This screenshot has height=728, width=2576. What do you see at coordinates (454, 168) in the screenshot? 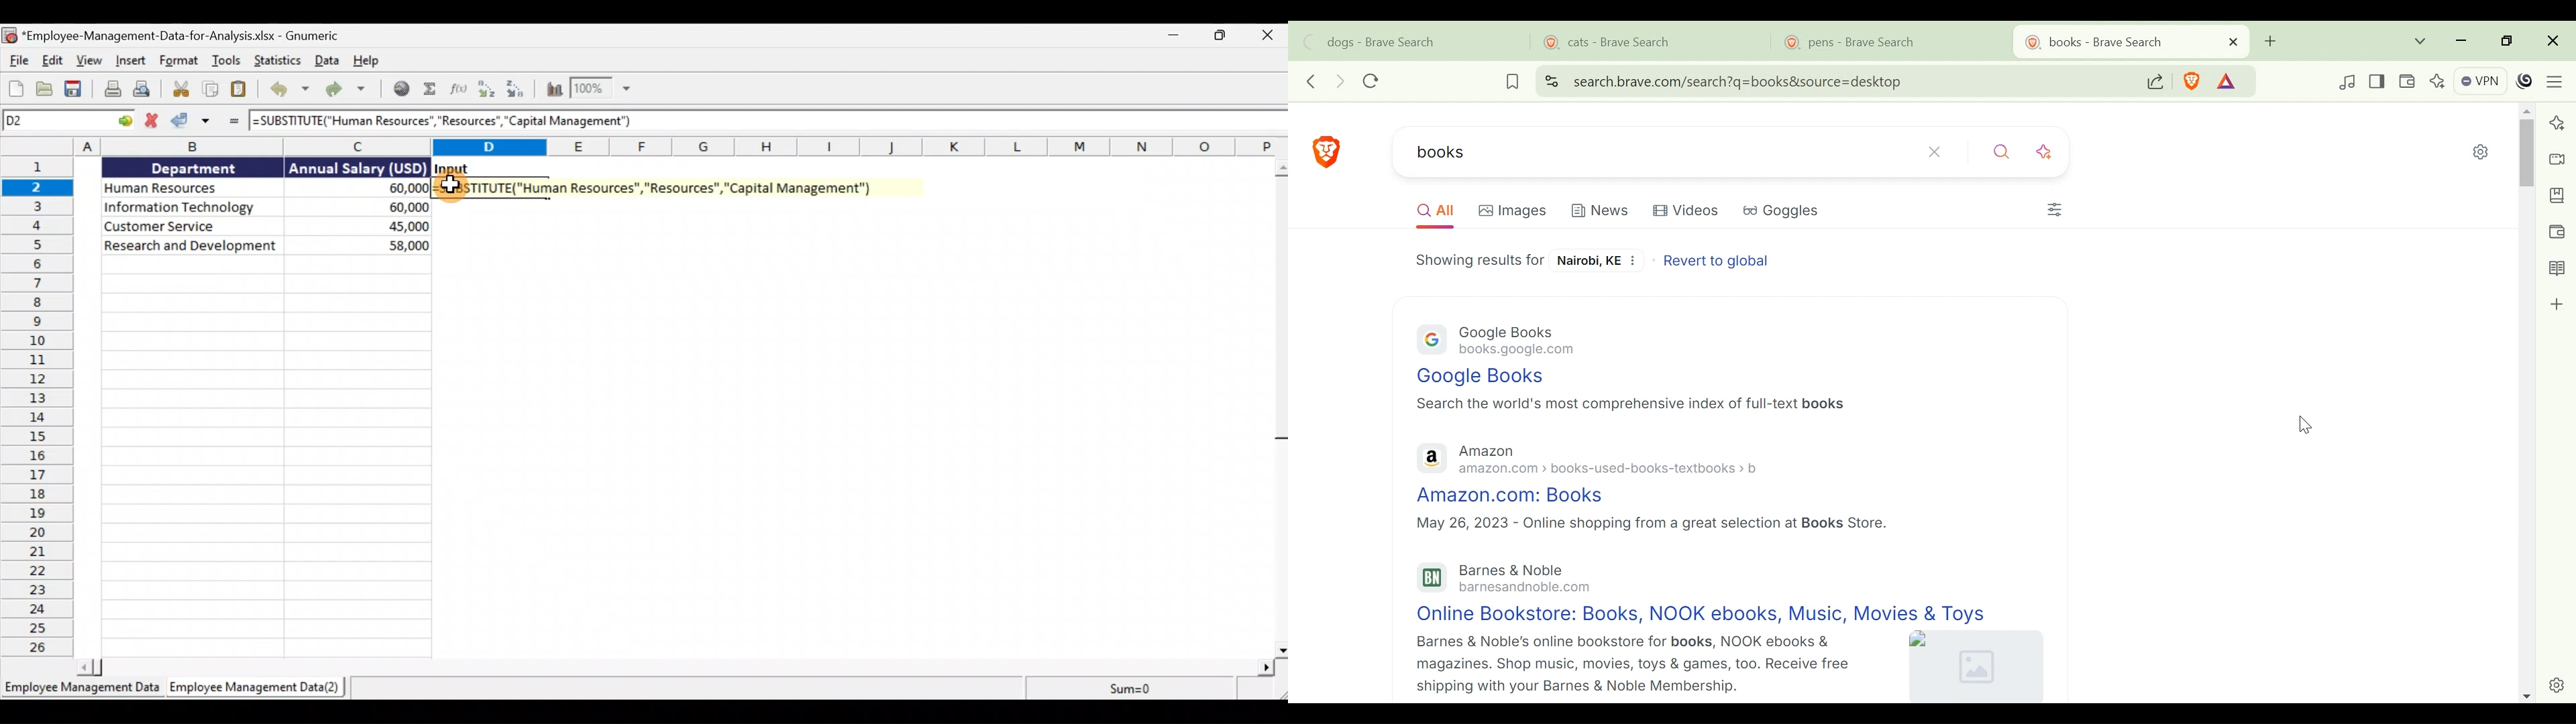
I see `input` at bounding box center [454, 168].